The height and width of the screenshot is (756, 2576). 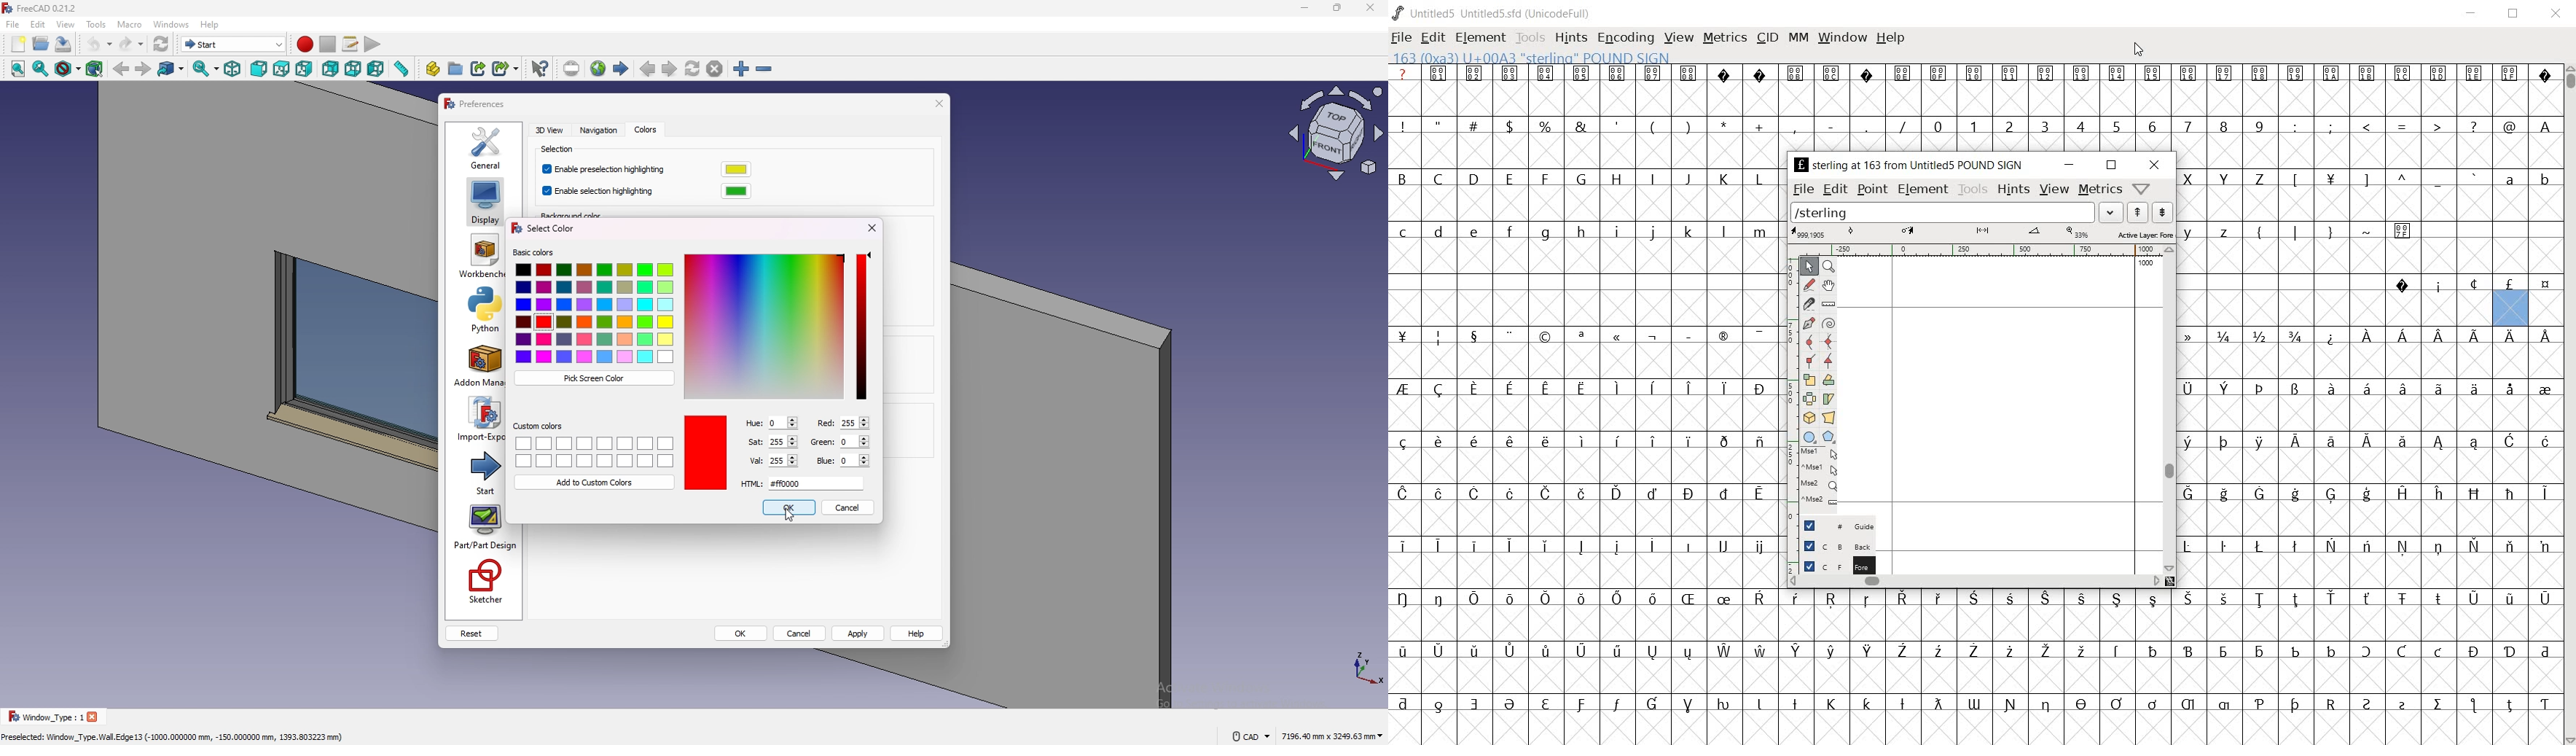 I want to click on Symbol, so click(x=1472, y=335).